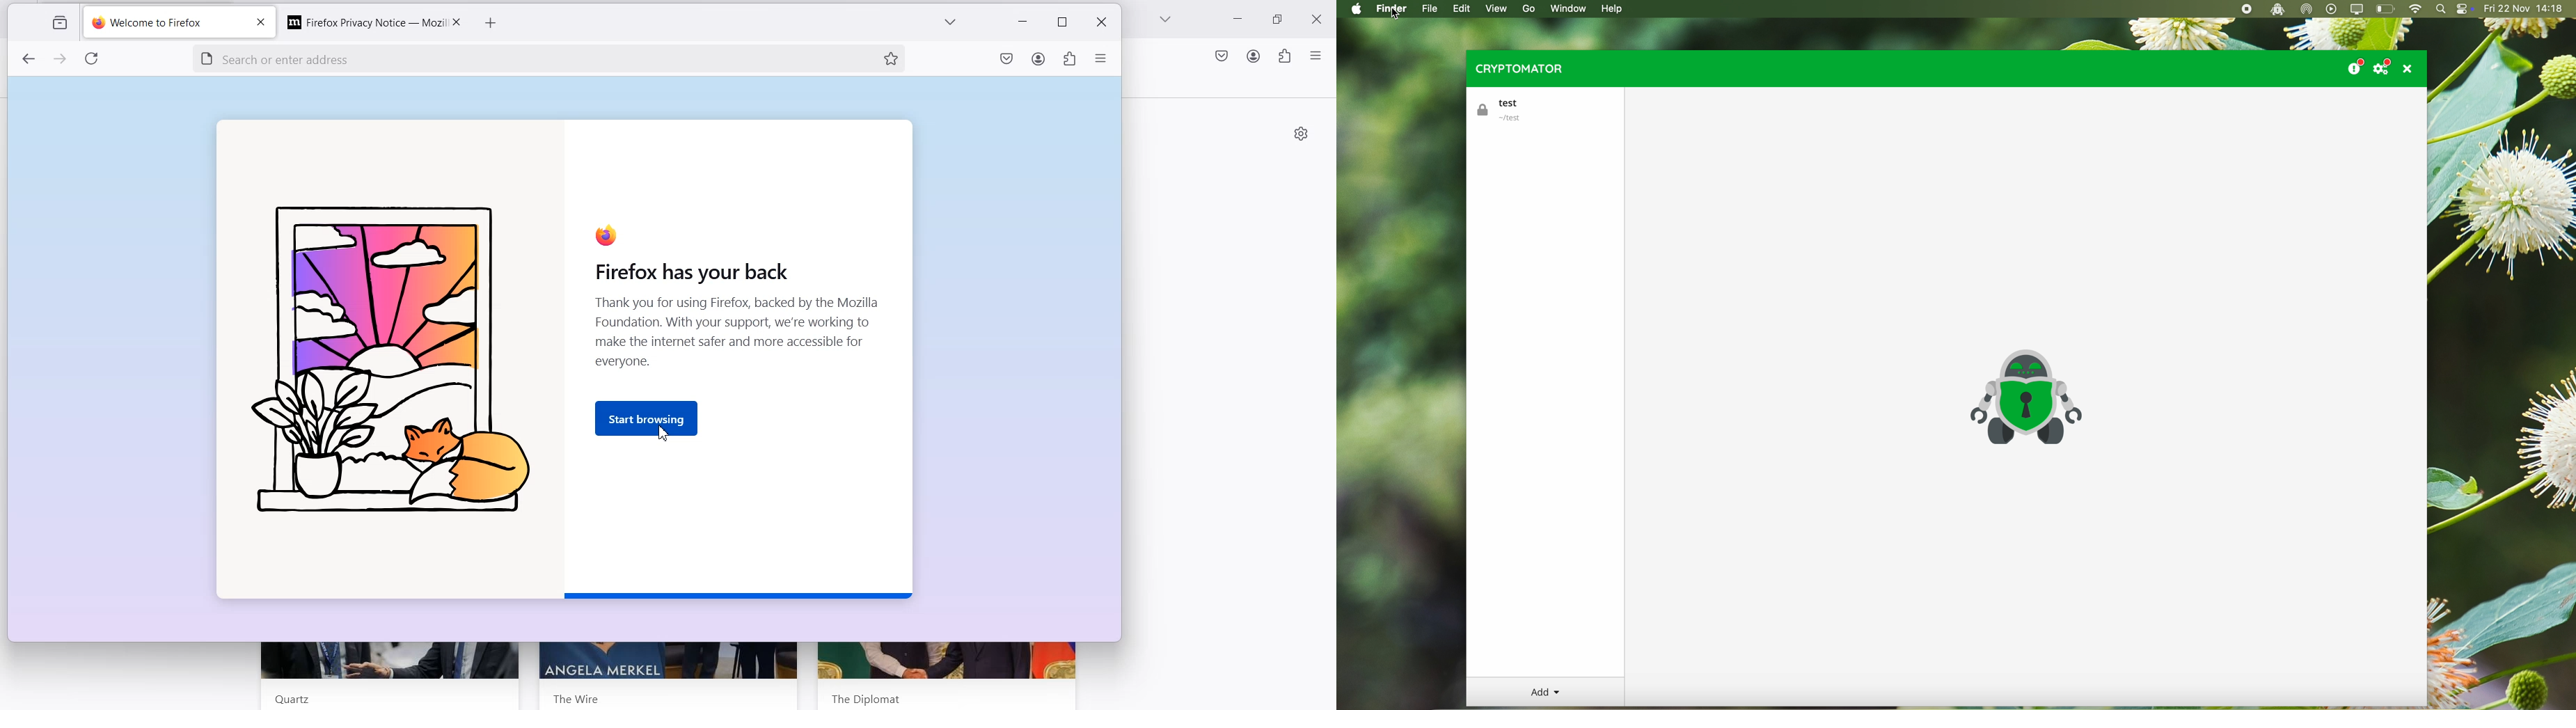  I want to click on close, so click(260, 24).